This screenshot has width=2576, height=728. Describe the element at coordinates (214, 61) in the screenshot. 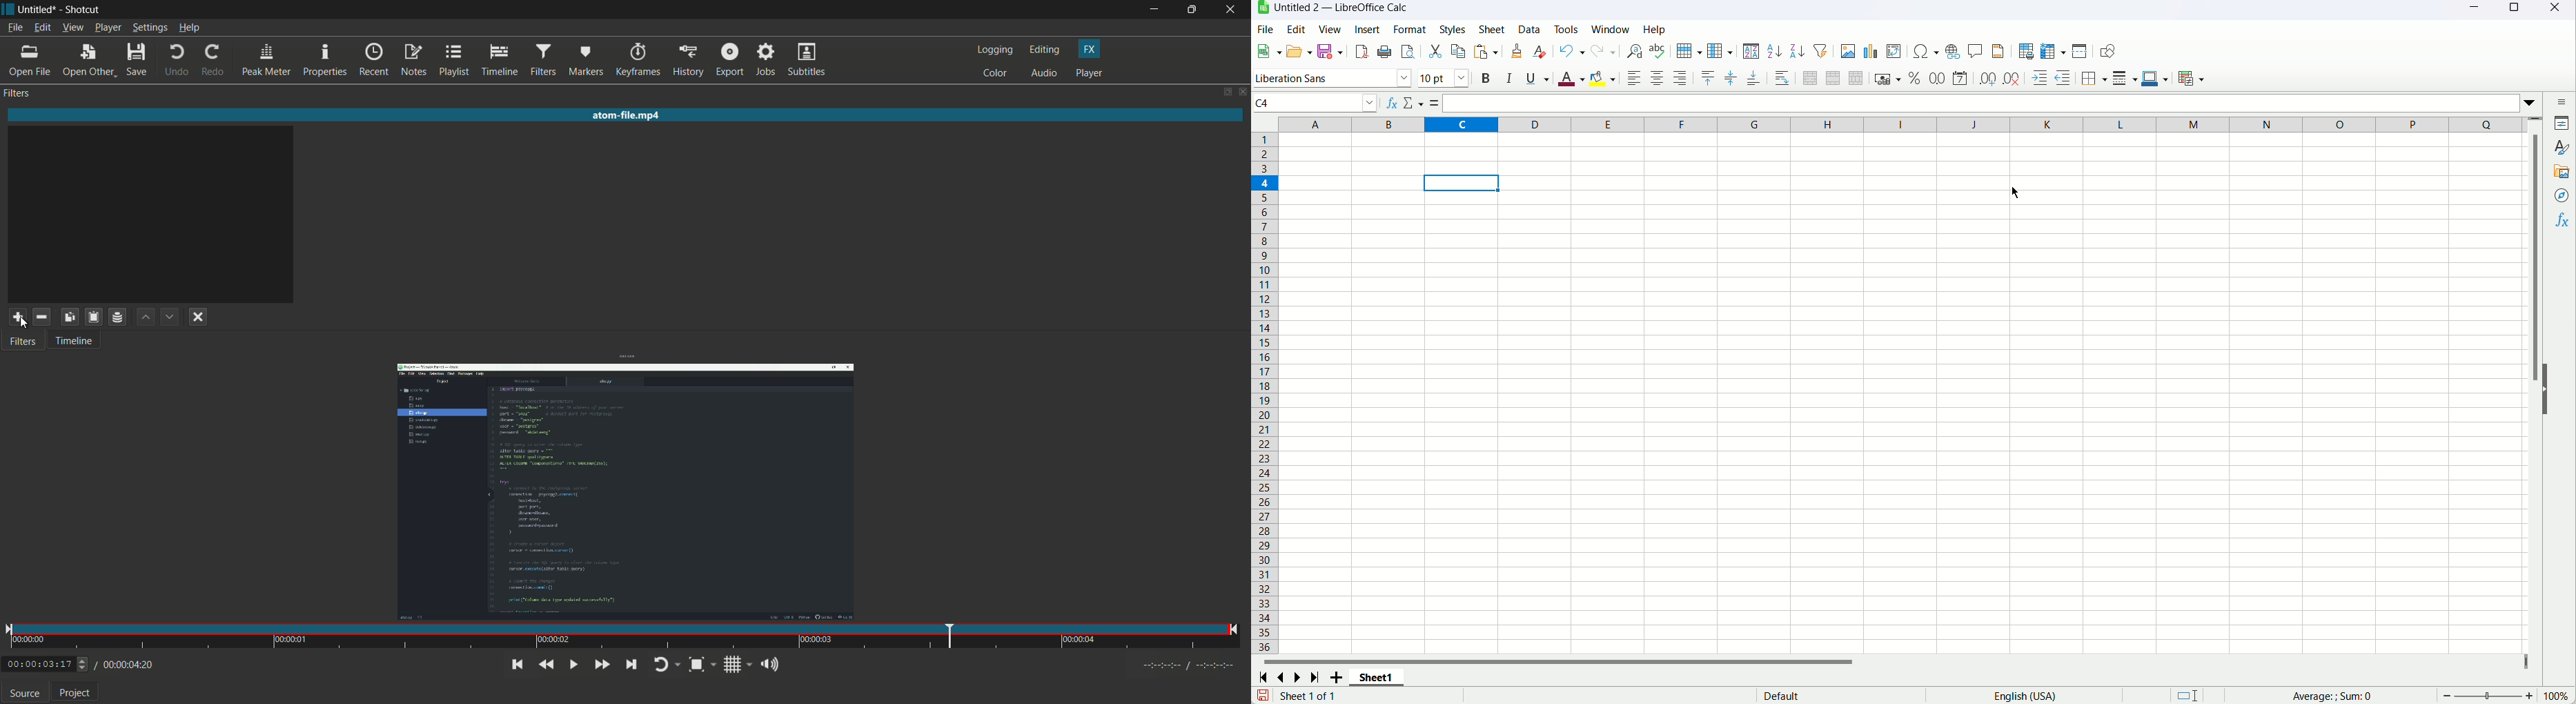

I see `redo` at that location.